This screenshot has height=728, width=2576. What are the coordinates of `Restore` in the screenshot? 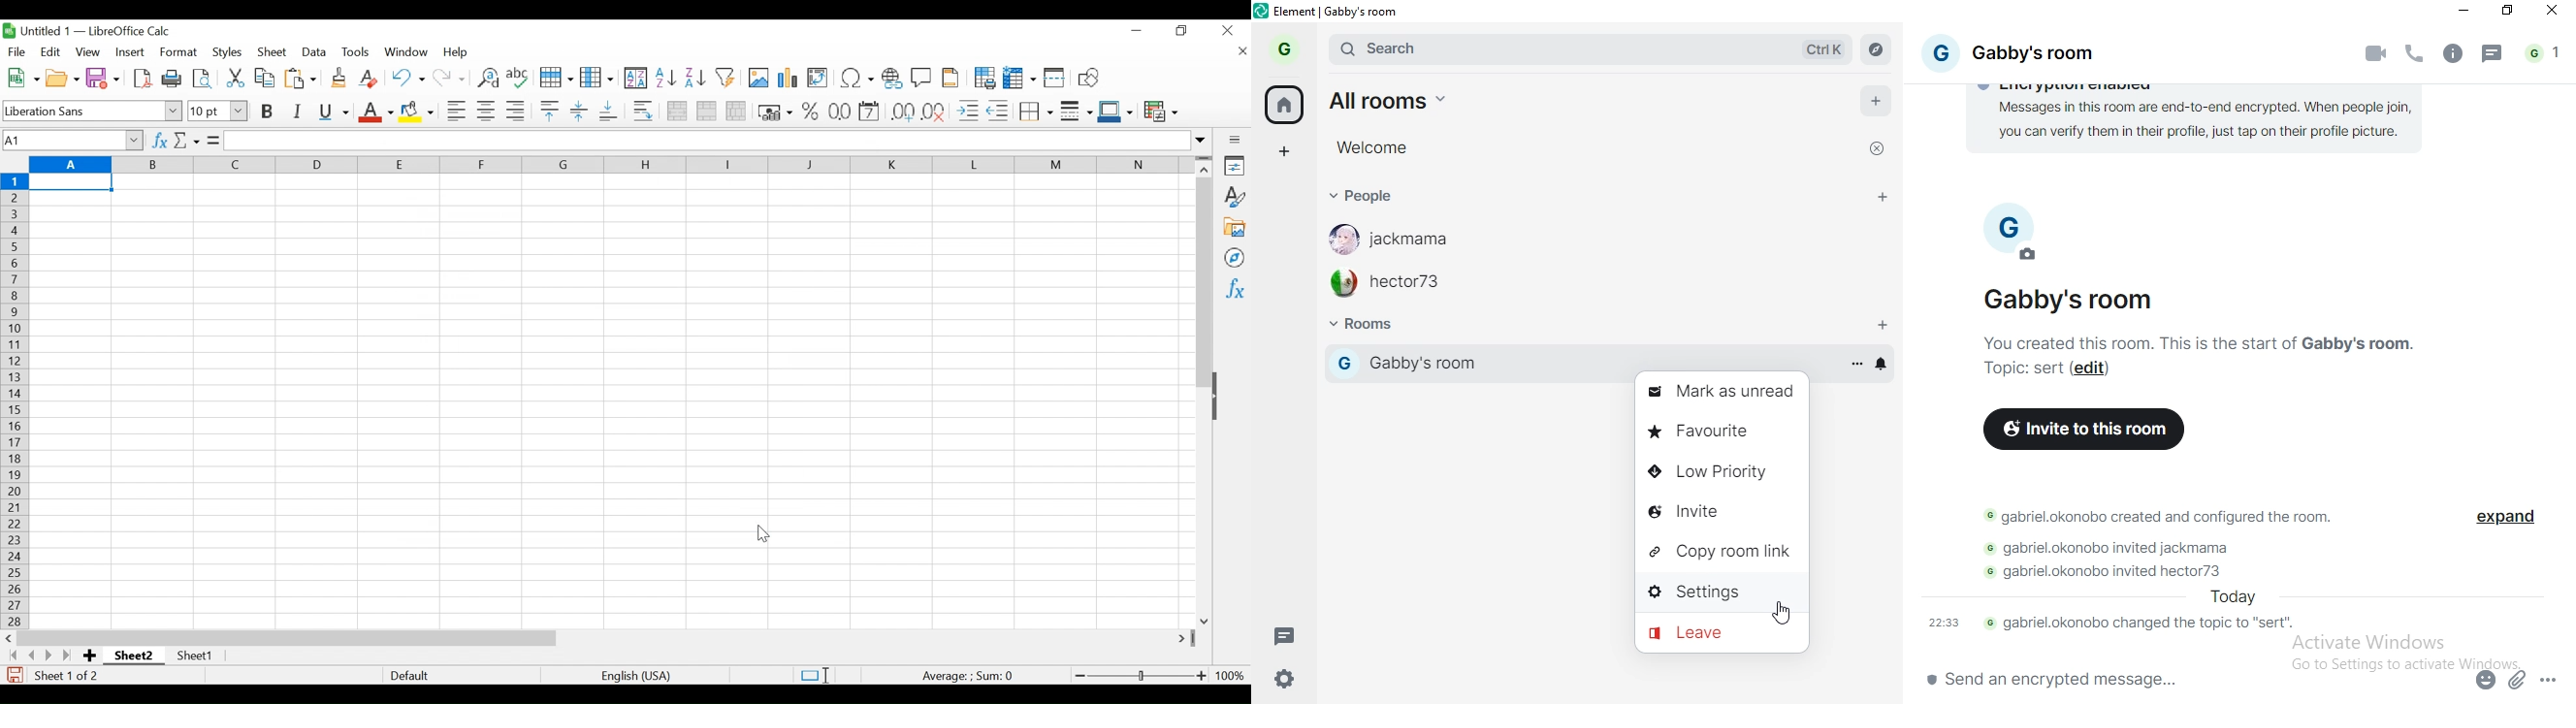 It's located at (1183, 32).